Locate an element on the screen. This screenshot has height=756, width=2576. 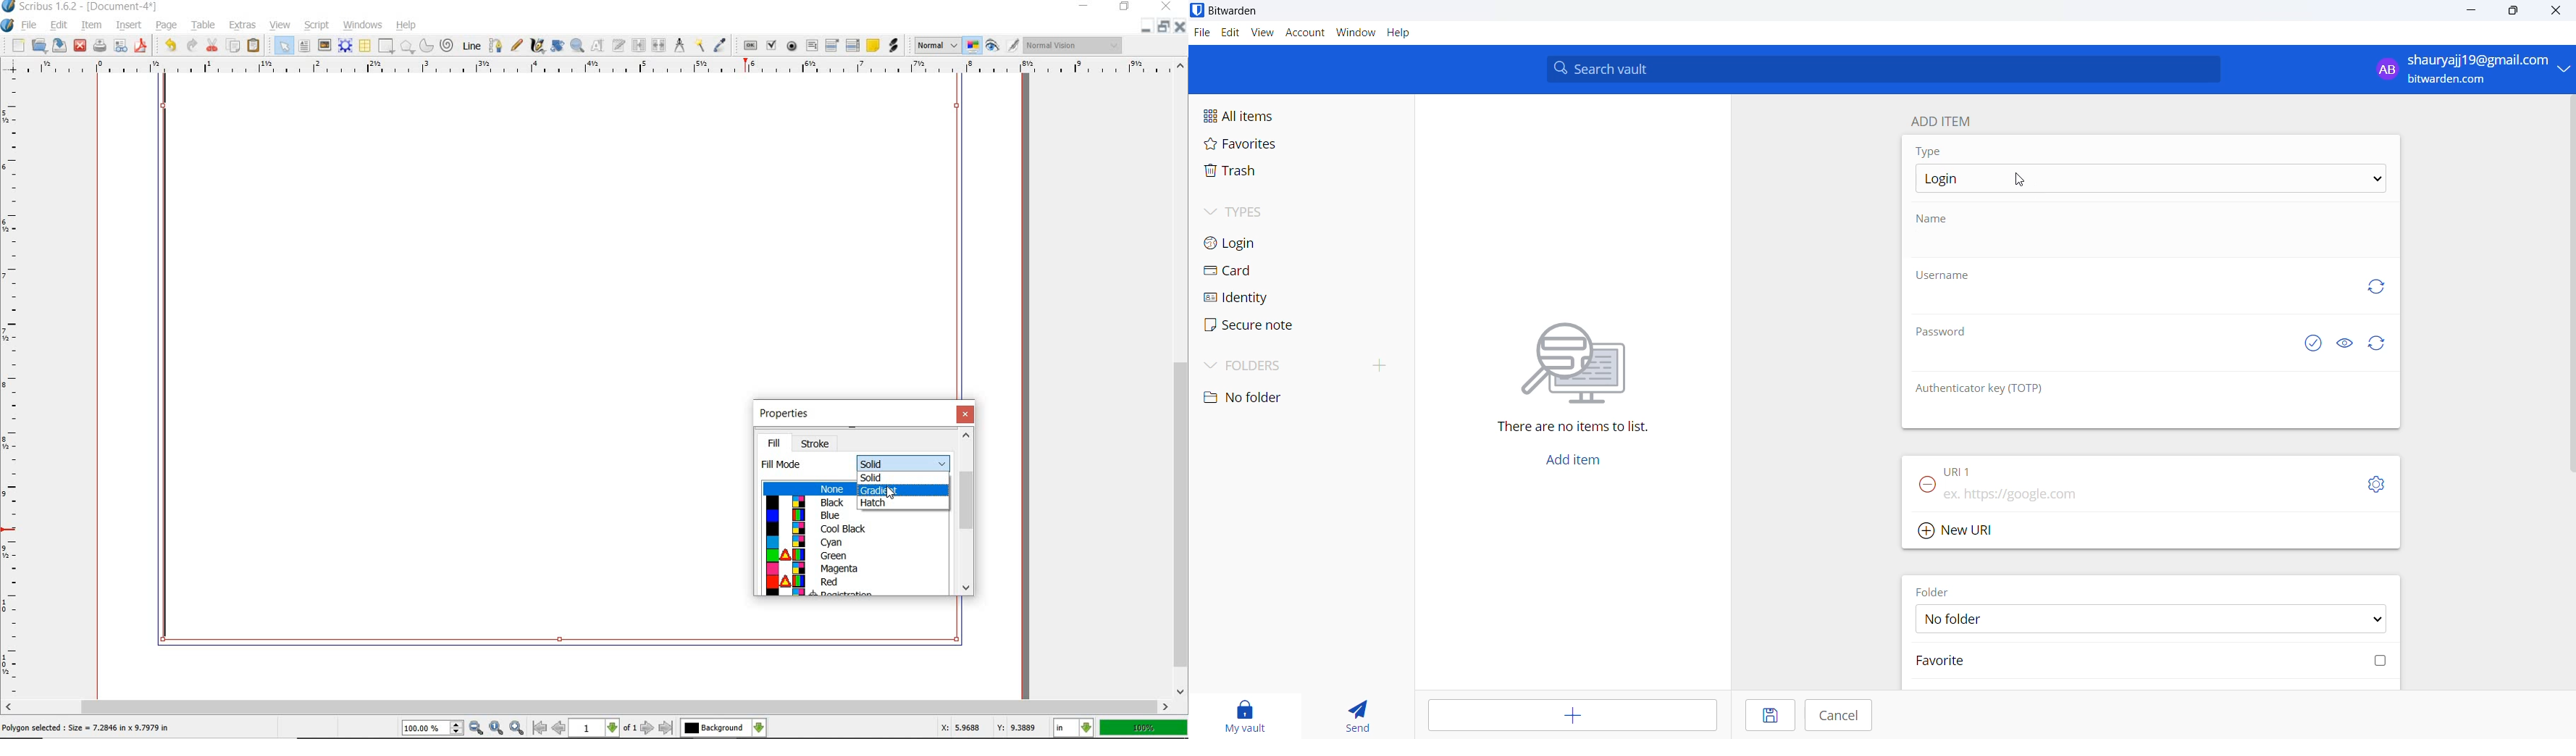
file is located at coordinates (1200, 33).